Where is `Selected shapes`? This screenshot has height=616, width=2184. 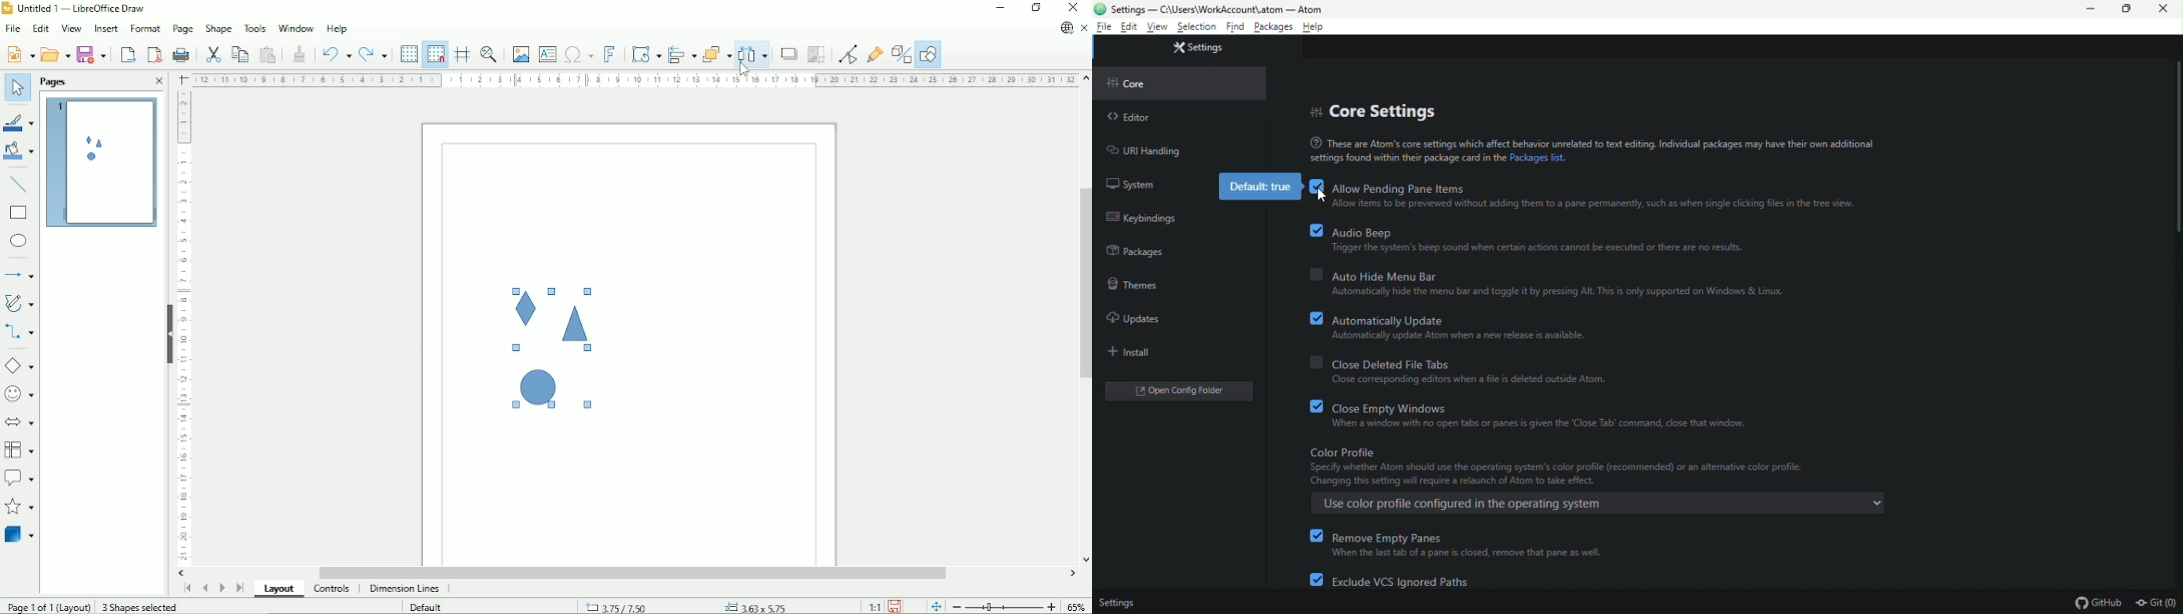
Selected shapes is located at coordinates (540, 352).